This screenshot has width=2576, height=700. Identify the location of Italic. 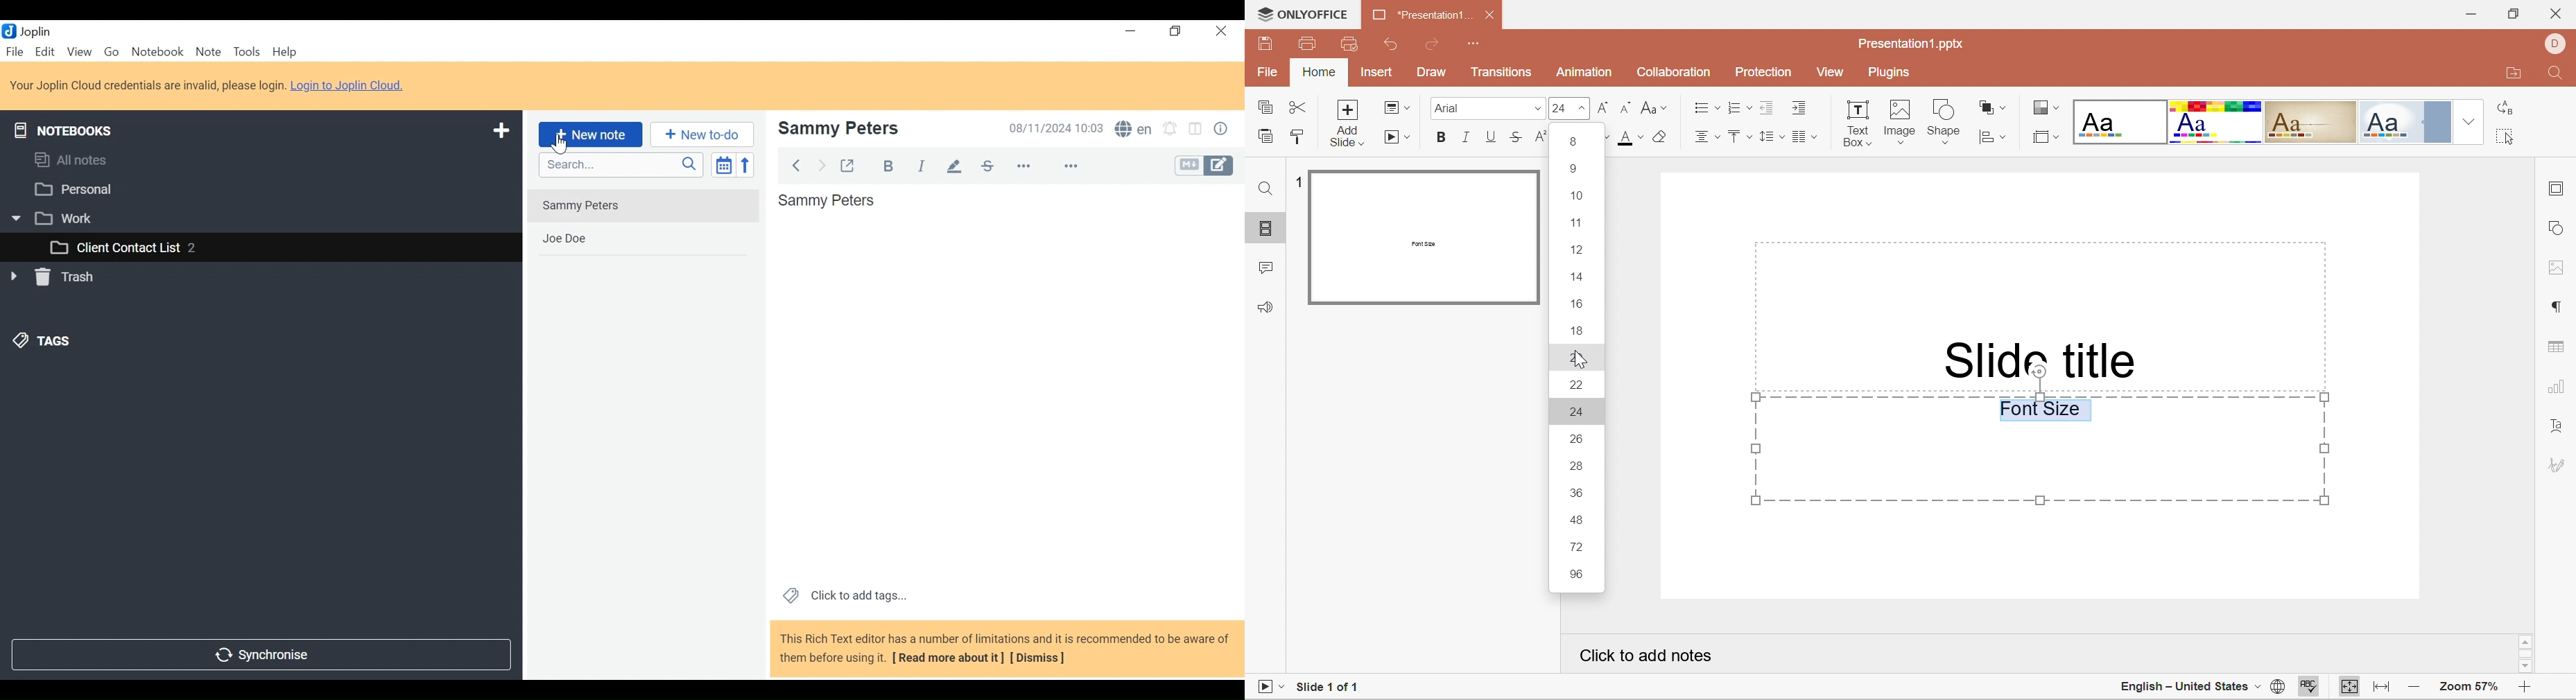
(1466, 137).